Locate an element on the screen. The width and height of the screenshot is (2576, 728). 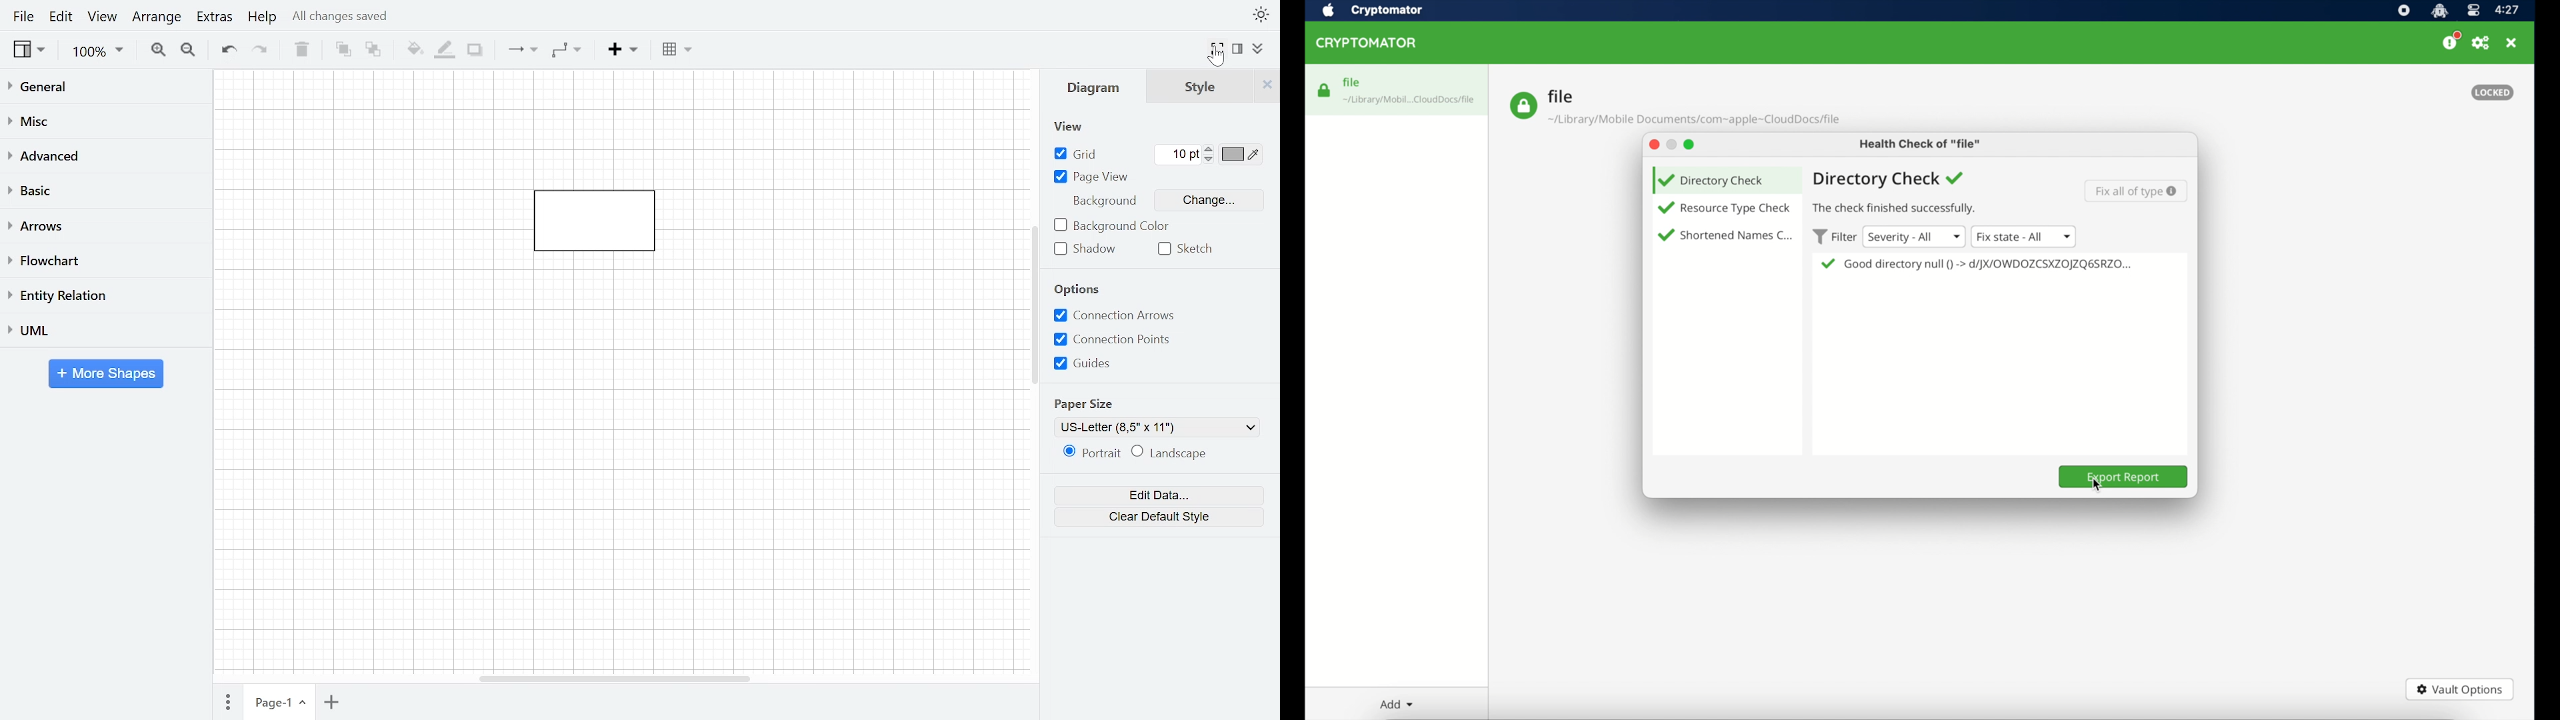
Decrease grid pt is located at coordinates (1211, 159).